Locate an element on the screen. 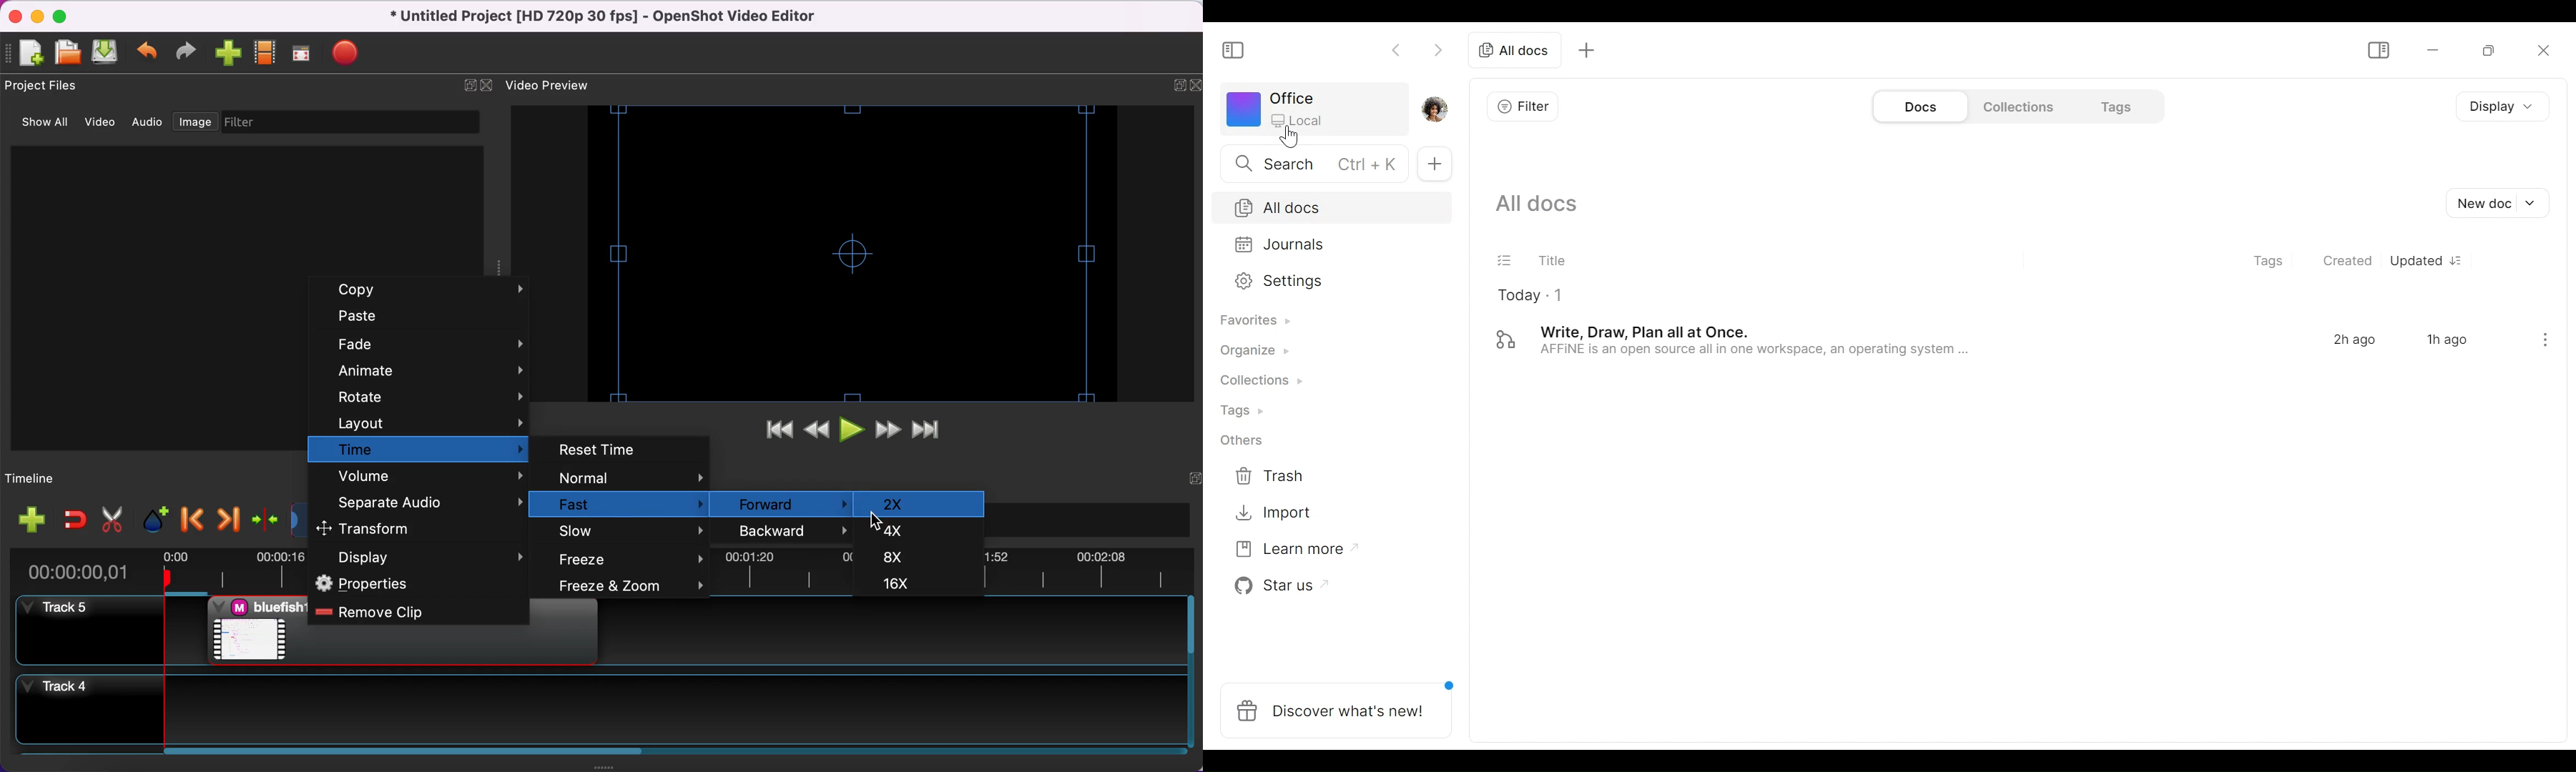 This screenshot has height=784, width=2576. audio is located at coordinates (148, 124).